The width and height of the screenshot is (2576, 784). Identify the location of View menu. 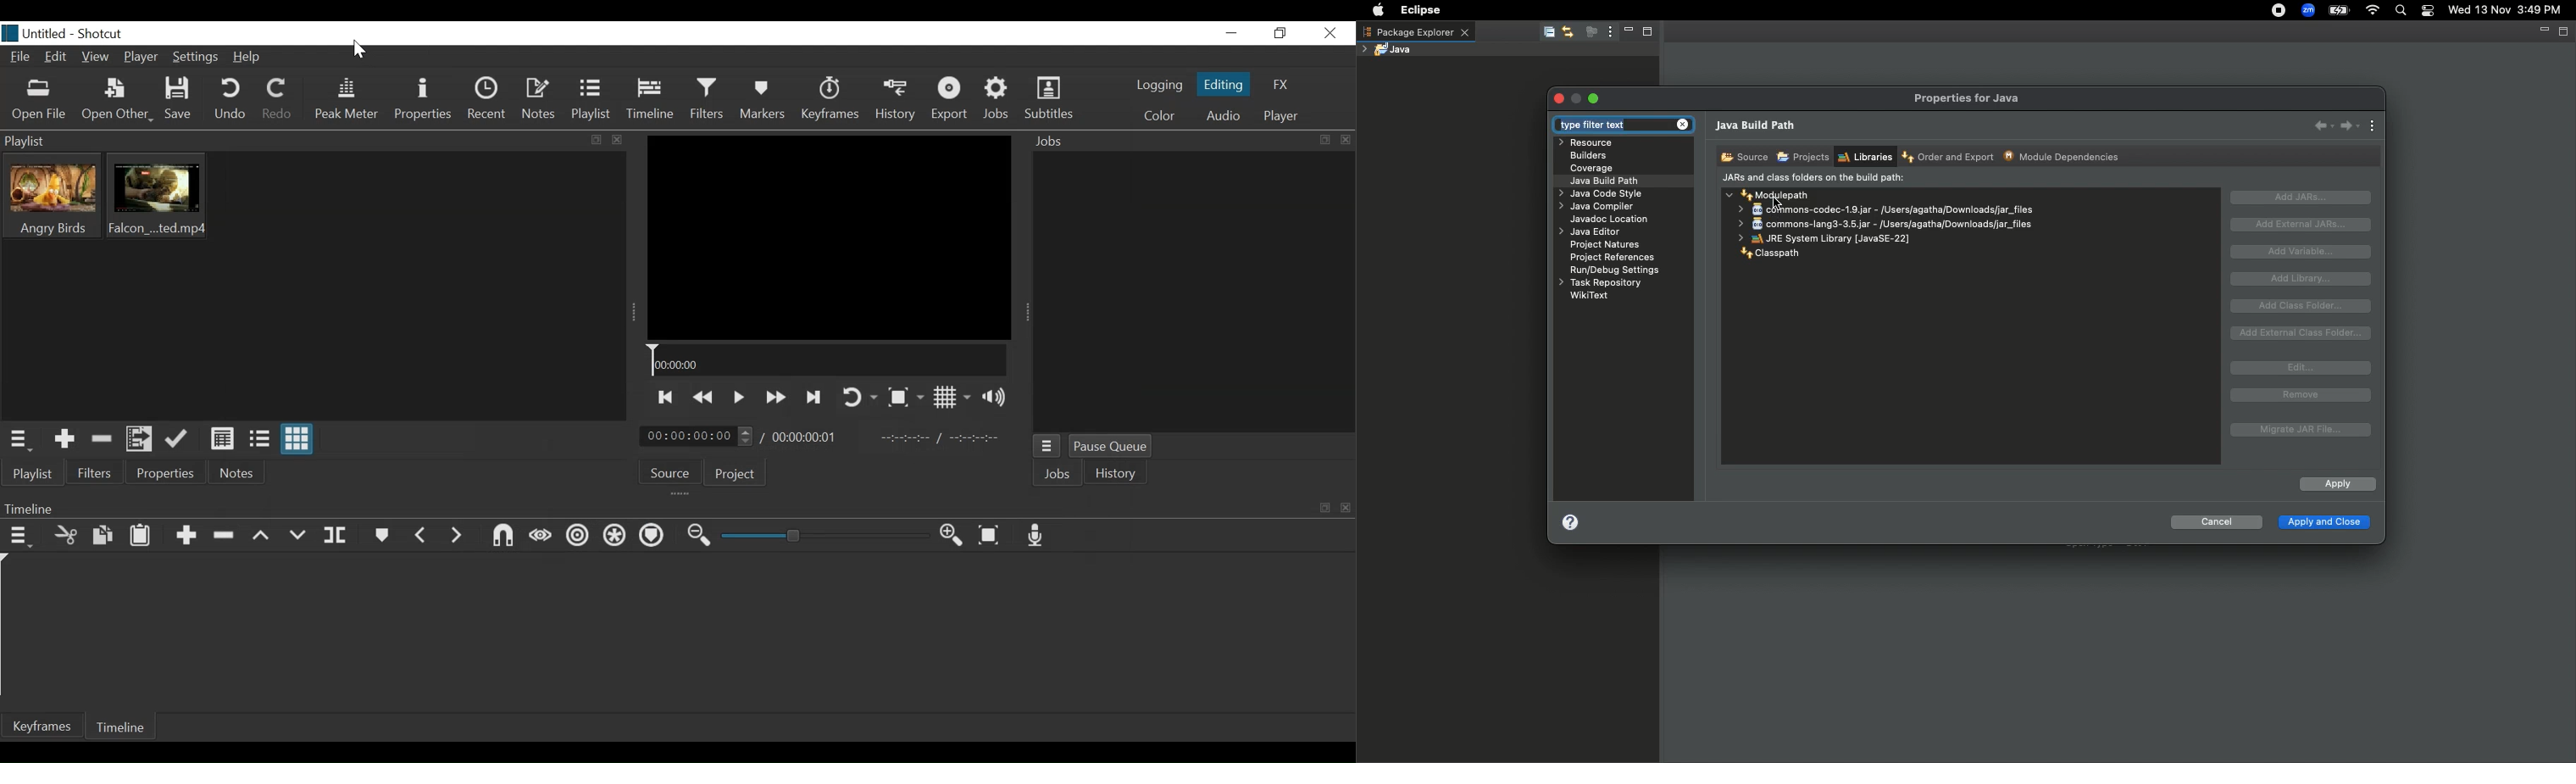
(1608, 32).